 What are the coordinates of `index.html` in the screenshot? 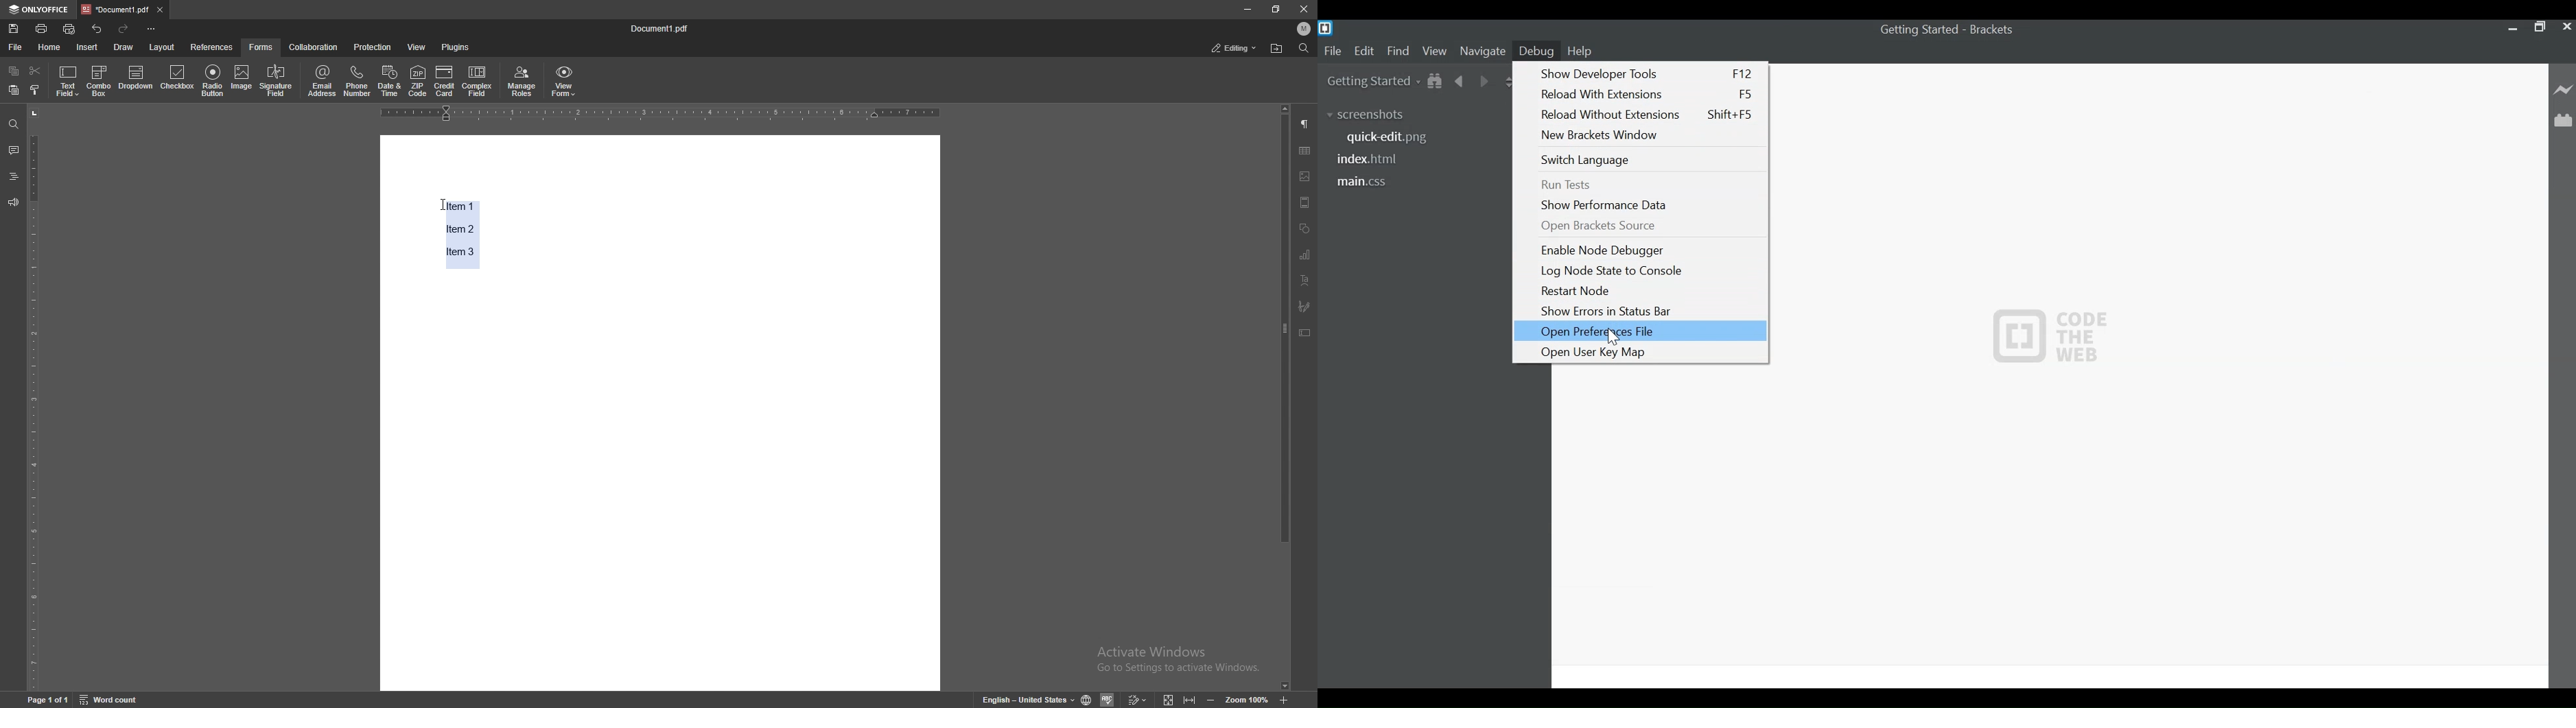 It's located at (1371, 161).